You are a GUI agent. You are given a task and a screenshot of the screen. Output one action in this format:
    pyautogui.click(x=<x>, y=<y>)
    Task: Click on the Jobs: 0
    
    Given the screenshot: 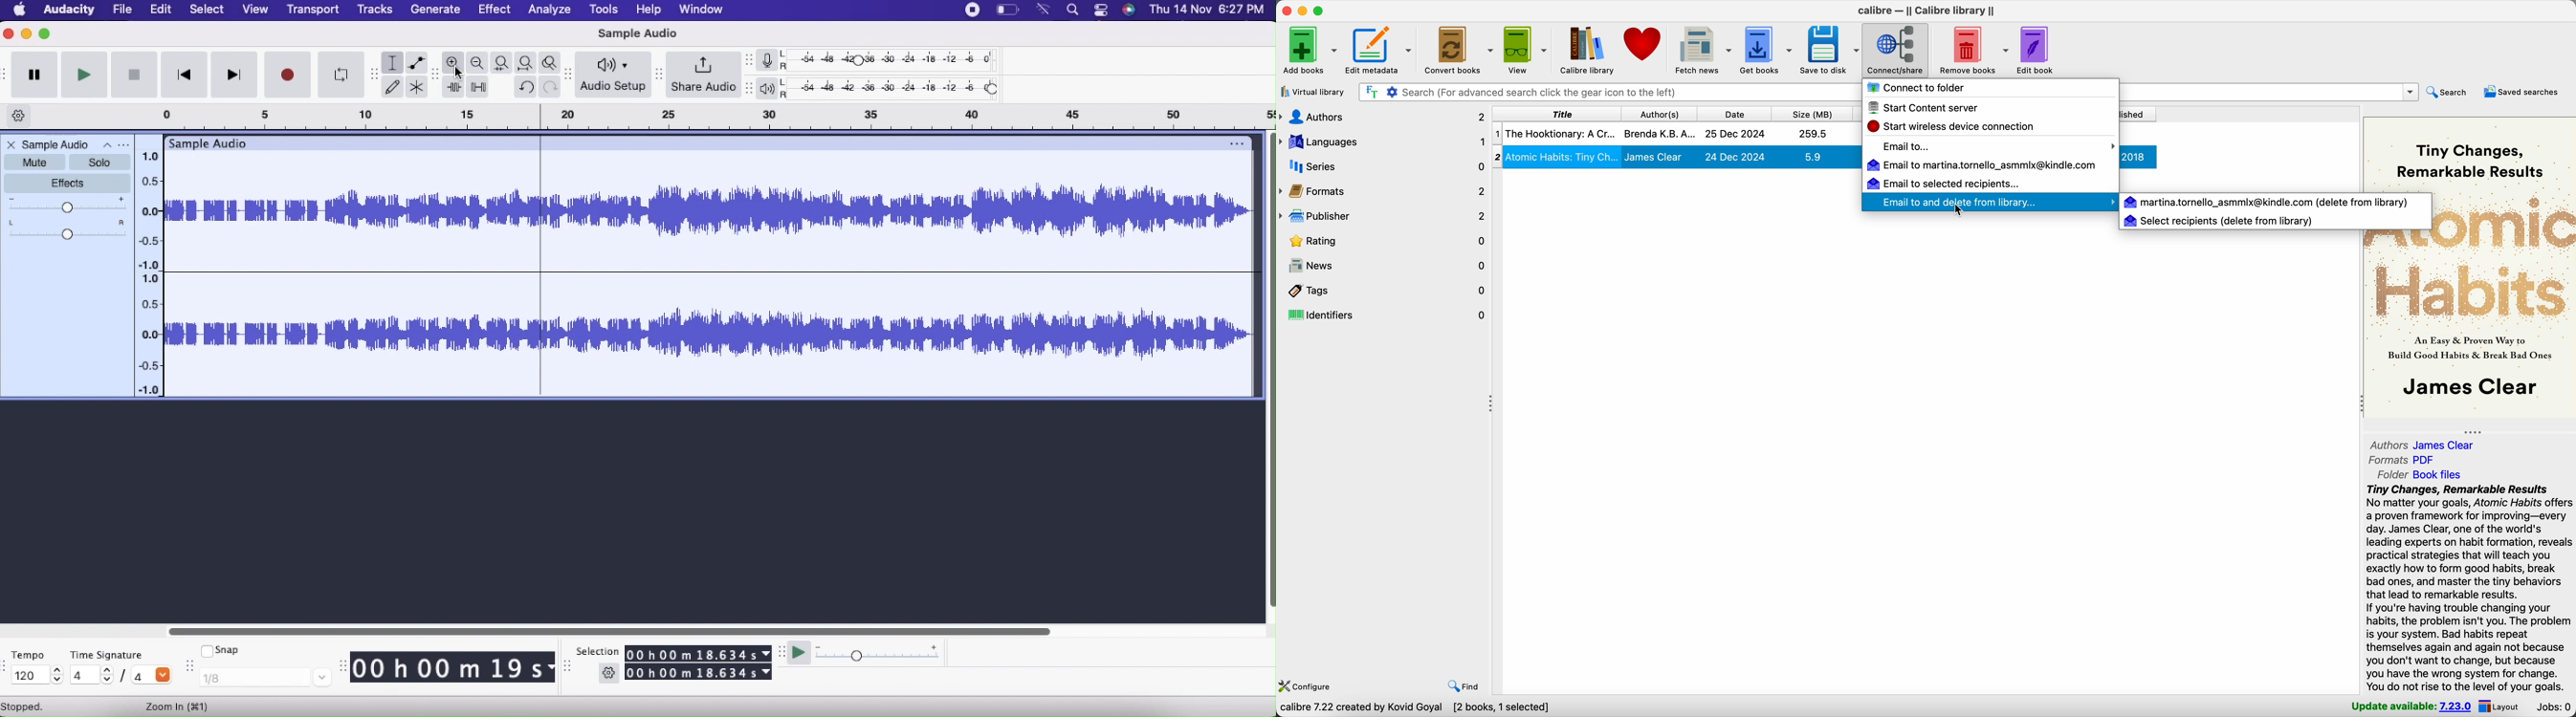 What is the action you would take?
    pyautogui.click(x=2552, y=707)
    